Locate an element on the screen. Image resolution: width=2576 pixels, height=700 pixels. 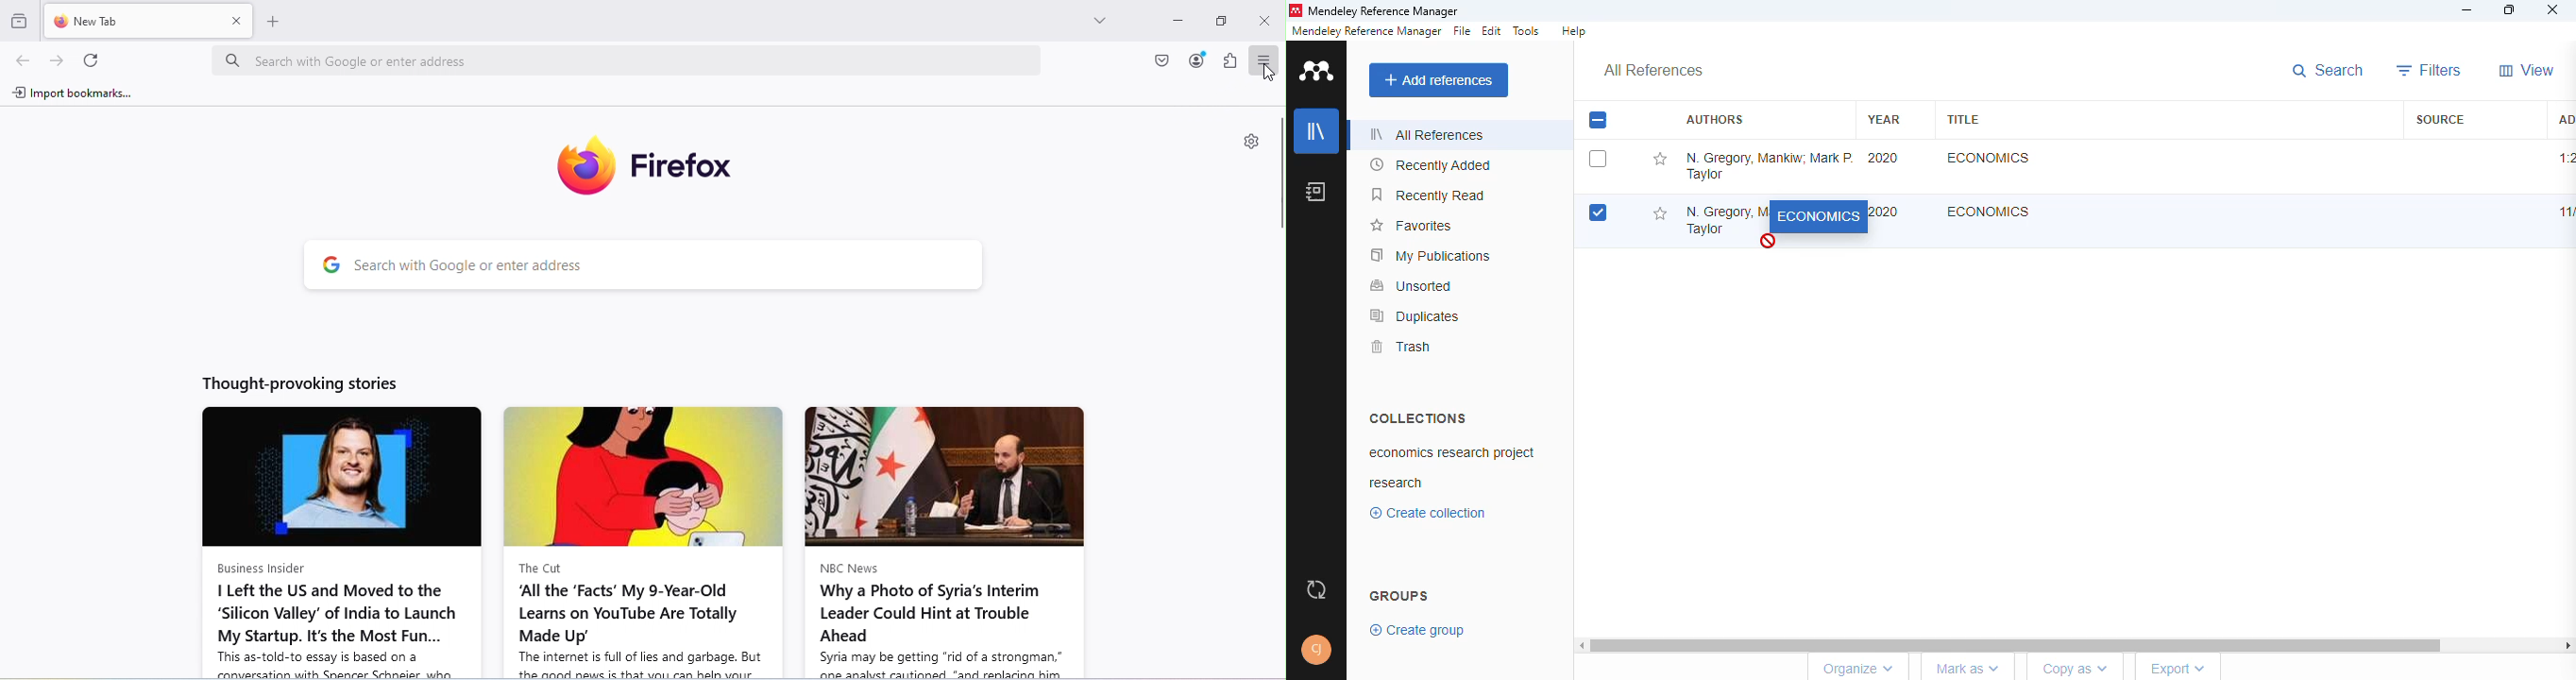
sync is located at coordinates (1316, 590).